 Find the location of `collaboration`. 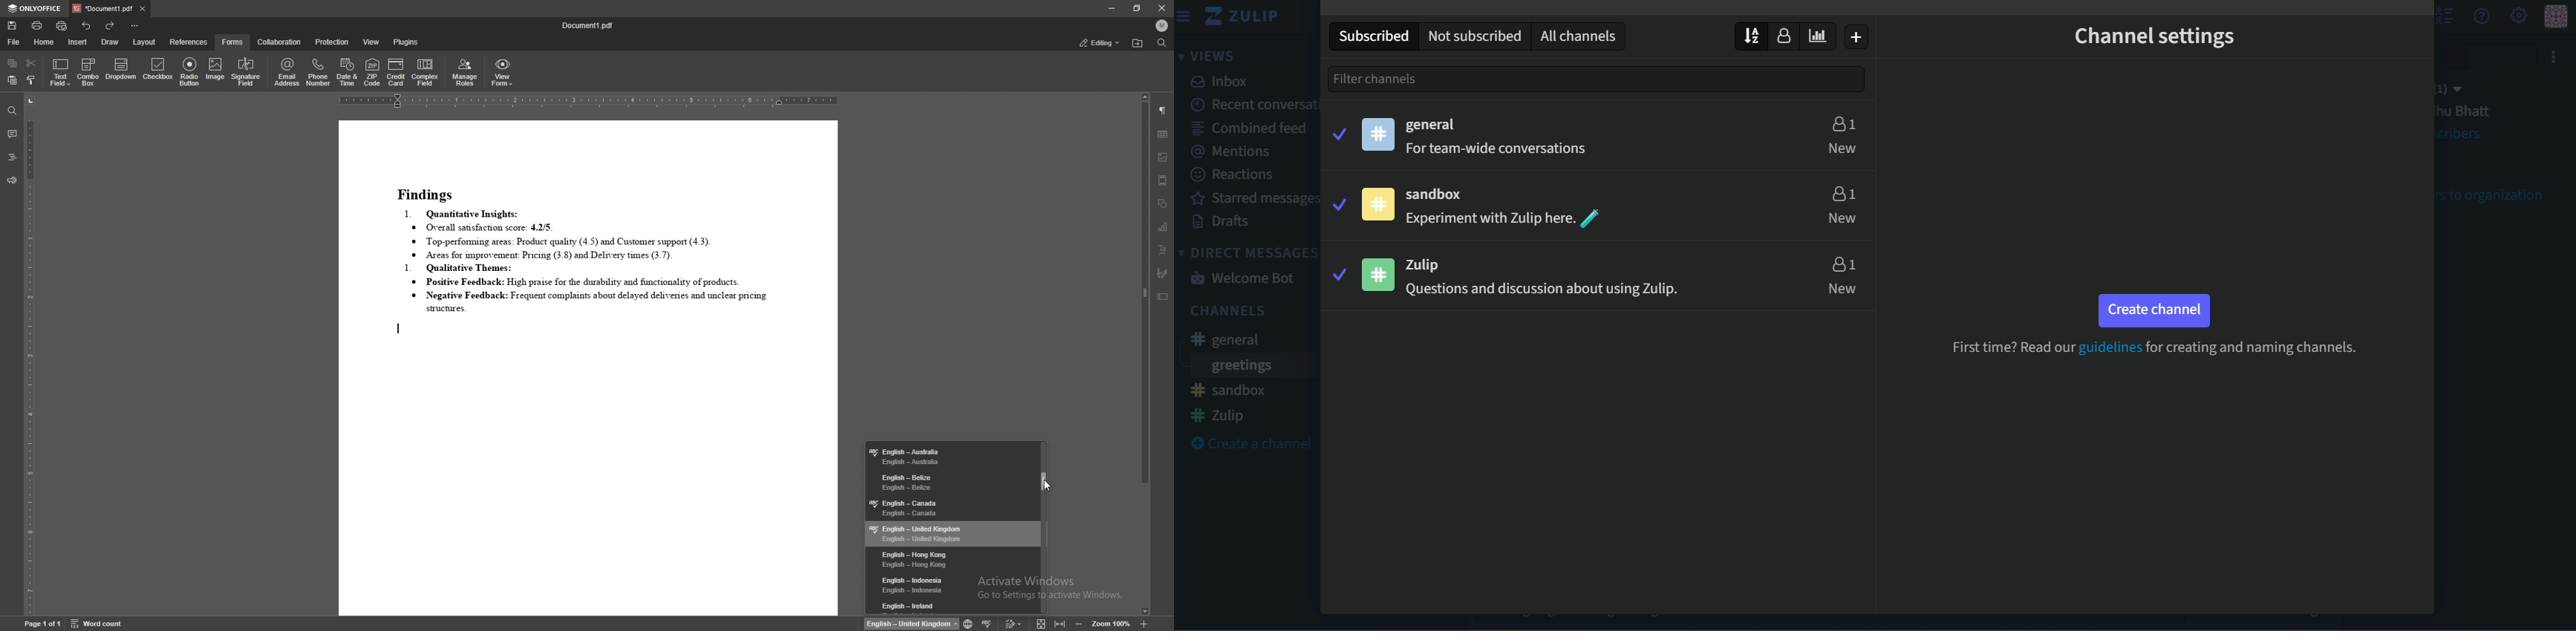

collaboration is located at coordinates (281, 42).